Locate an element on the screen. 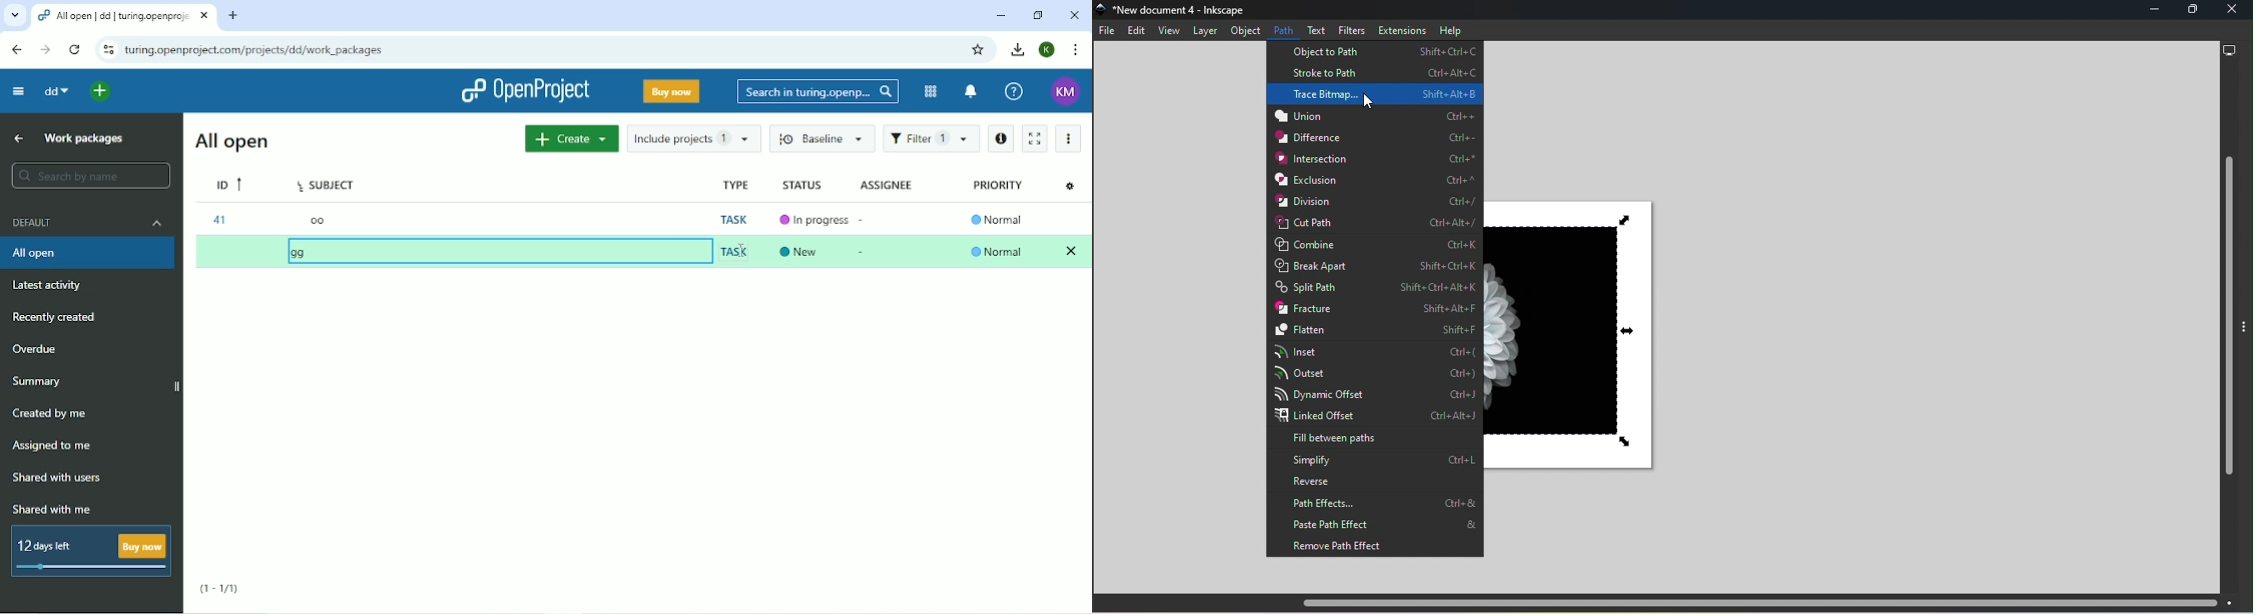 This screenshot has height=616, width=2268. Overdue is located at coordinates (34, 347).